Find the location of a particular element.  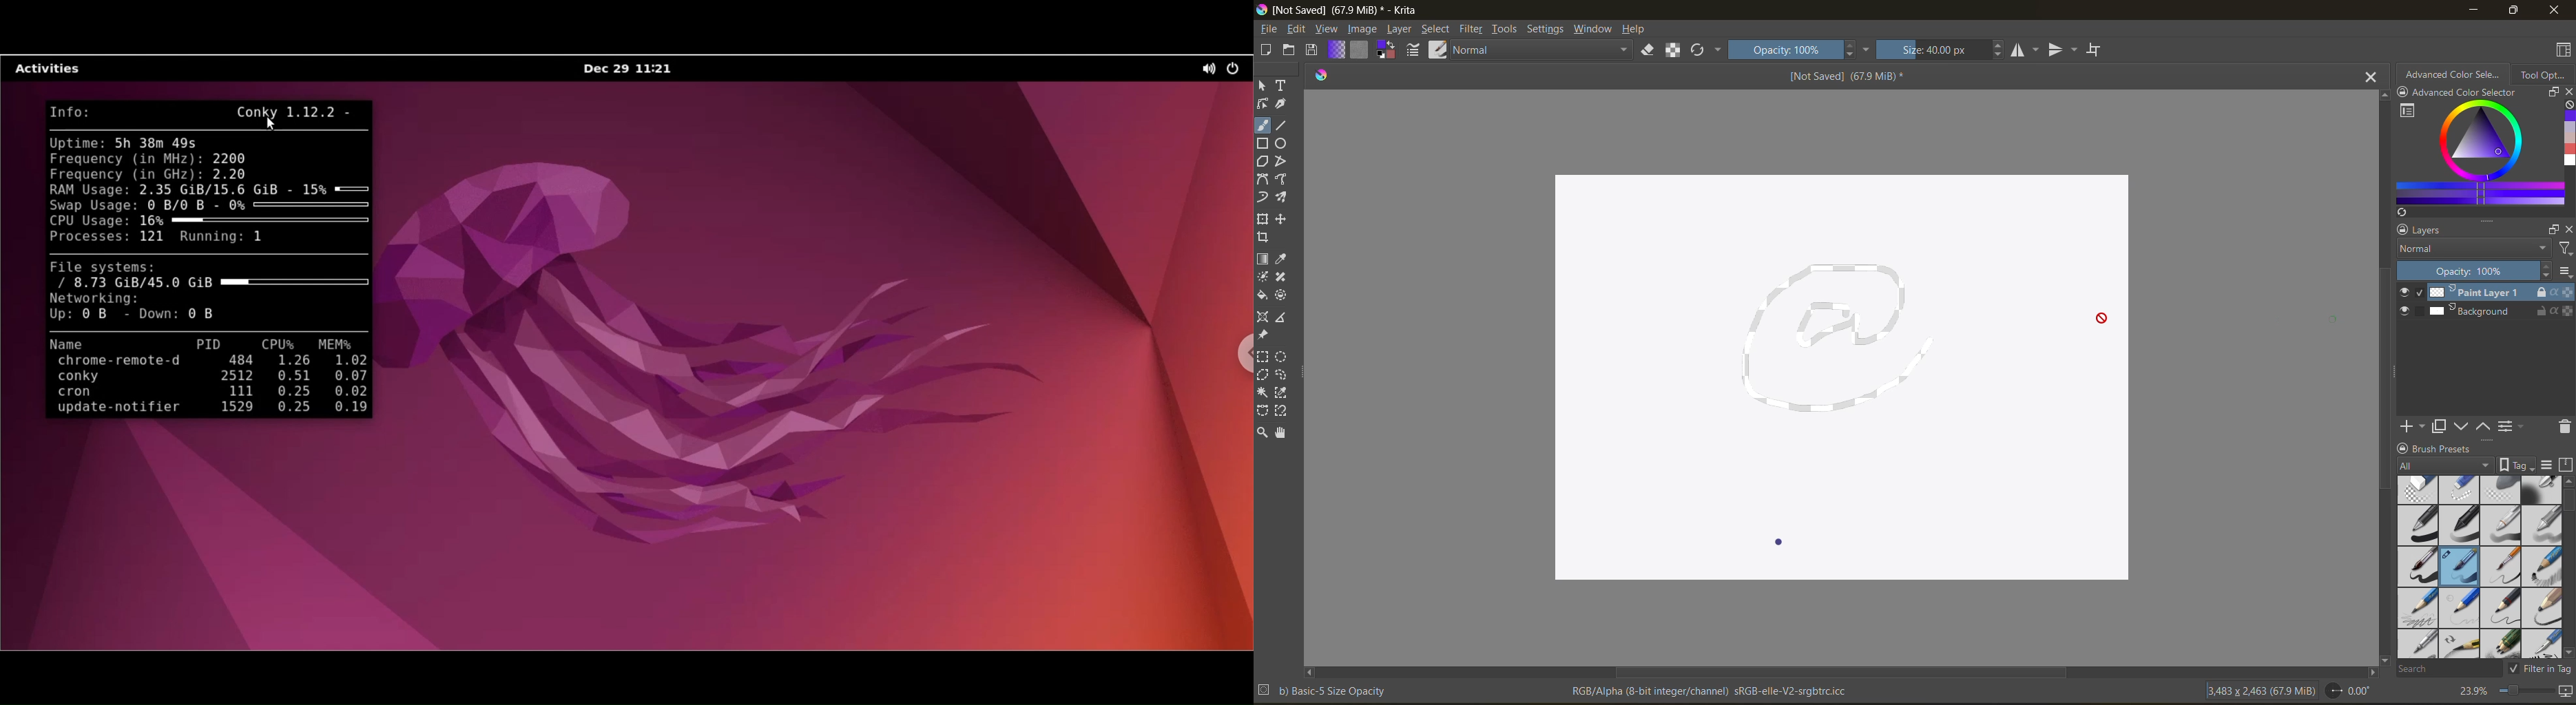

crop is located at coordinates (1263, 238).